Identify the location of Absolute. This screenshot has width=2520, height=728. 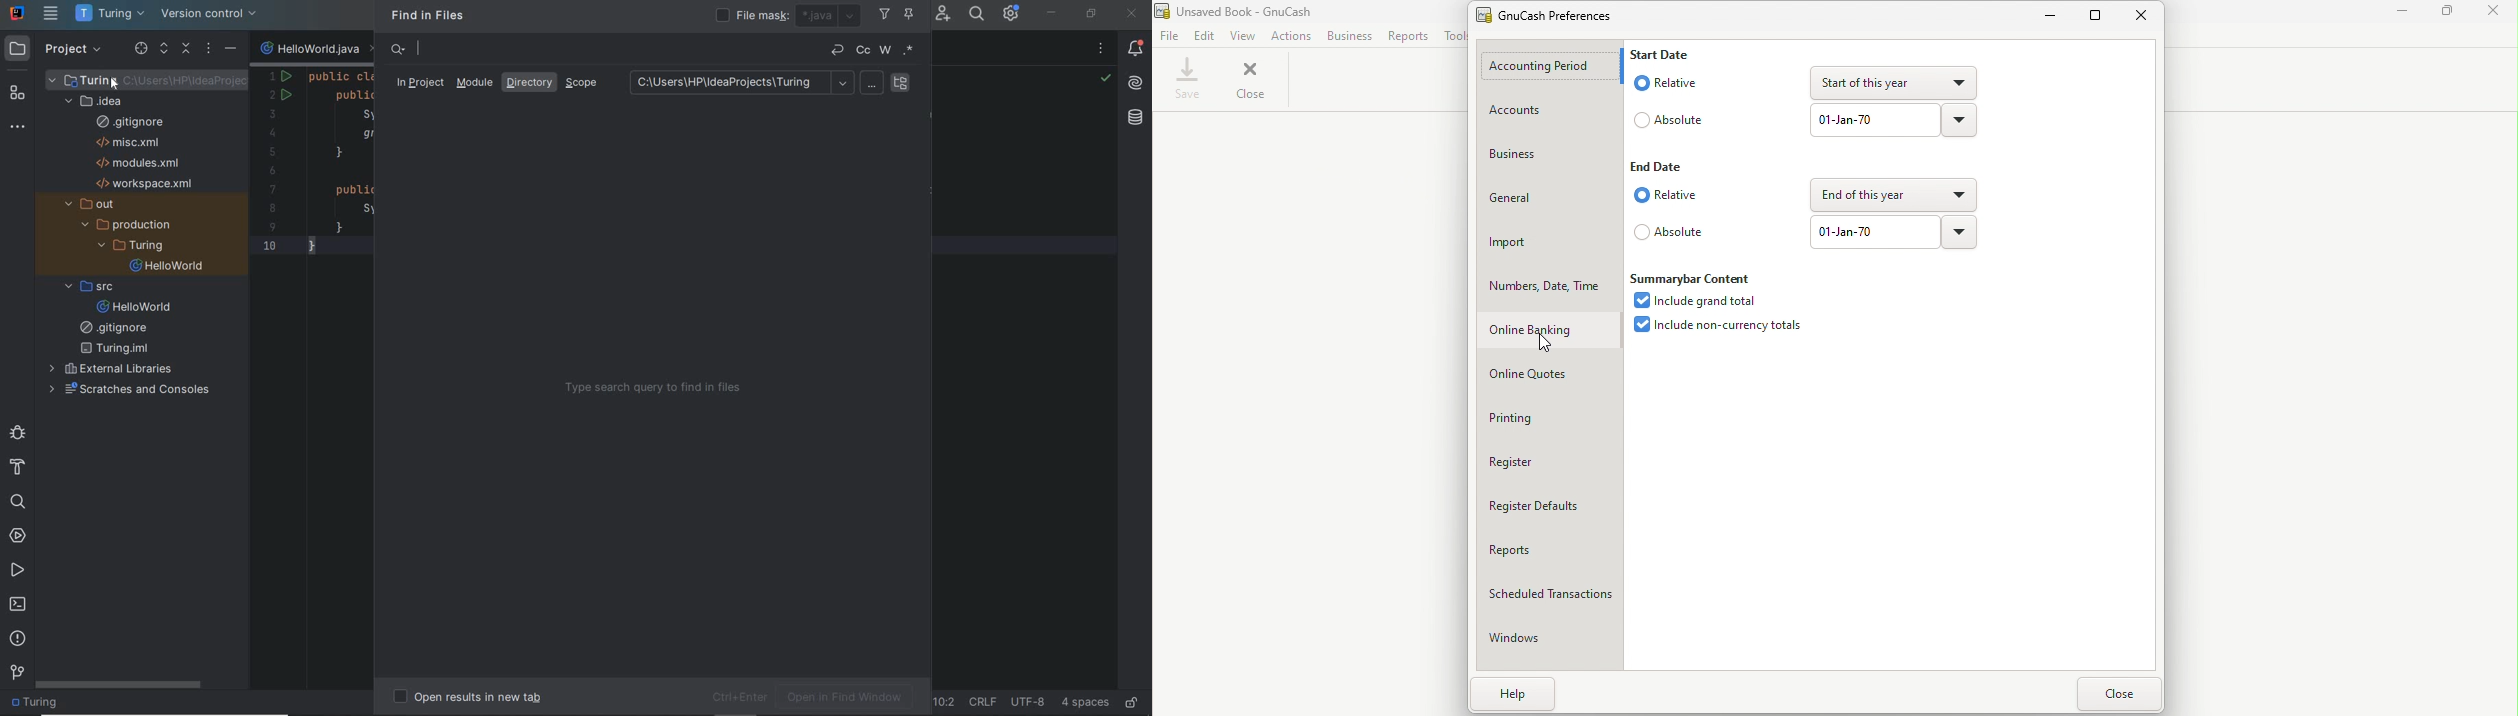
(1670, 232).